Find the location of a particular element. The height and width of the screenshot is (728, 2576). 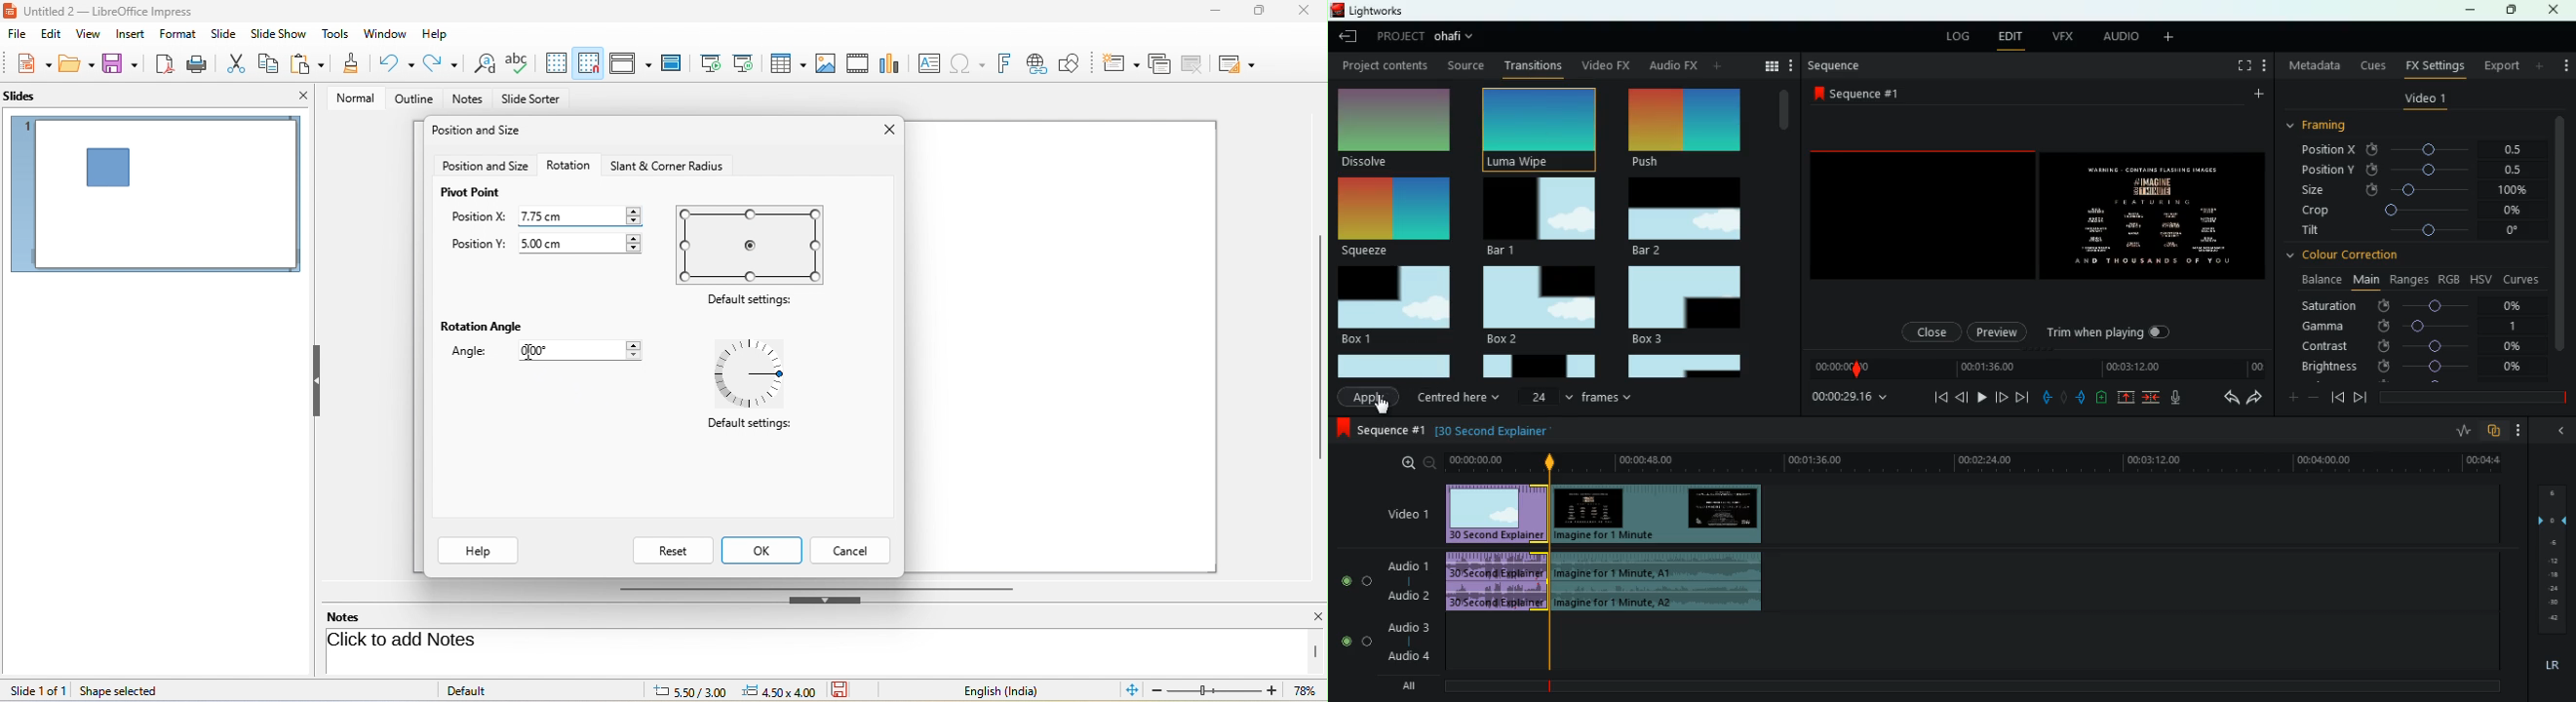

close is located at coordinates (1928, 332).